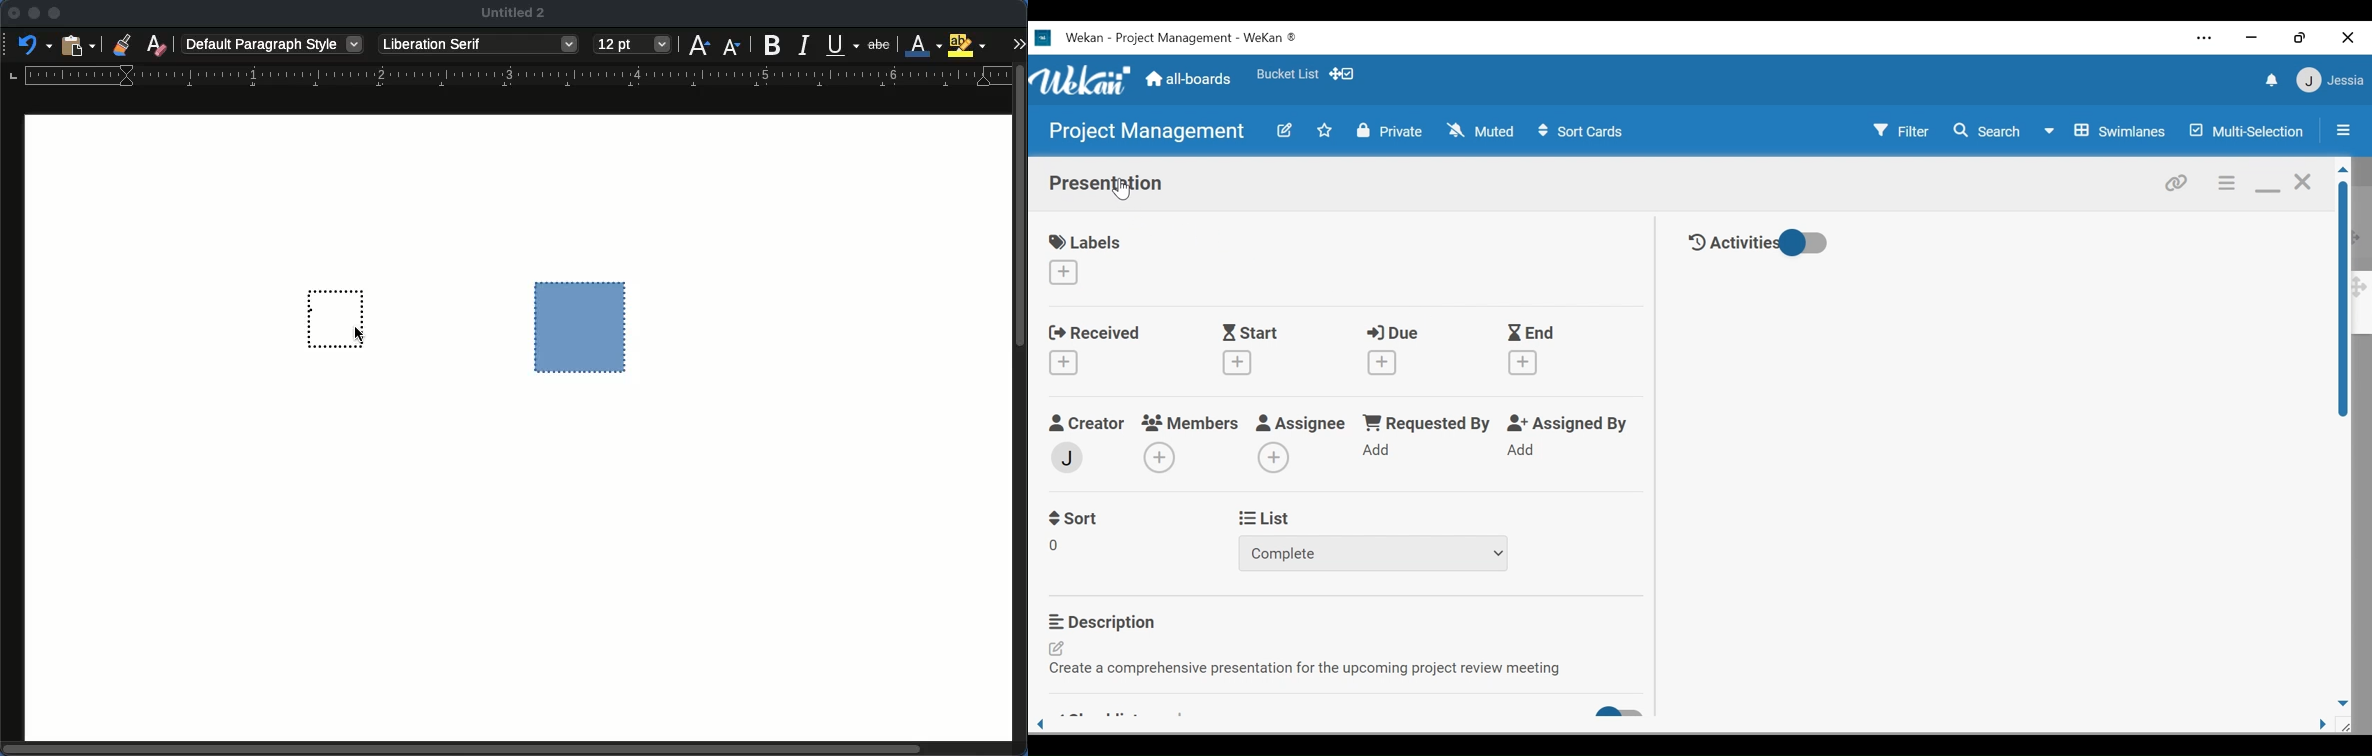 The height and width of the screenshot is (756, 2380). I want to click on Board View, so click(2102, 132).